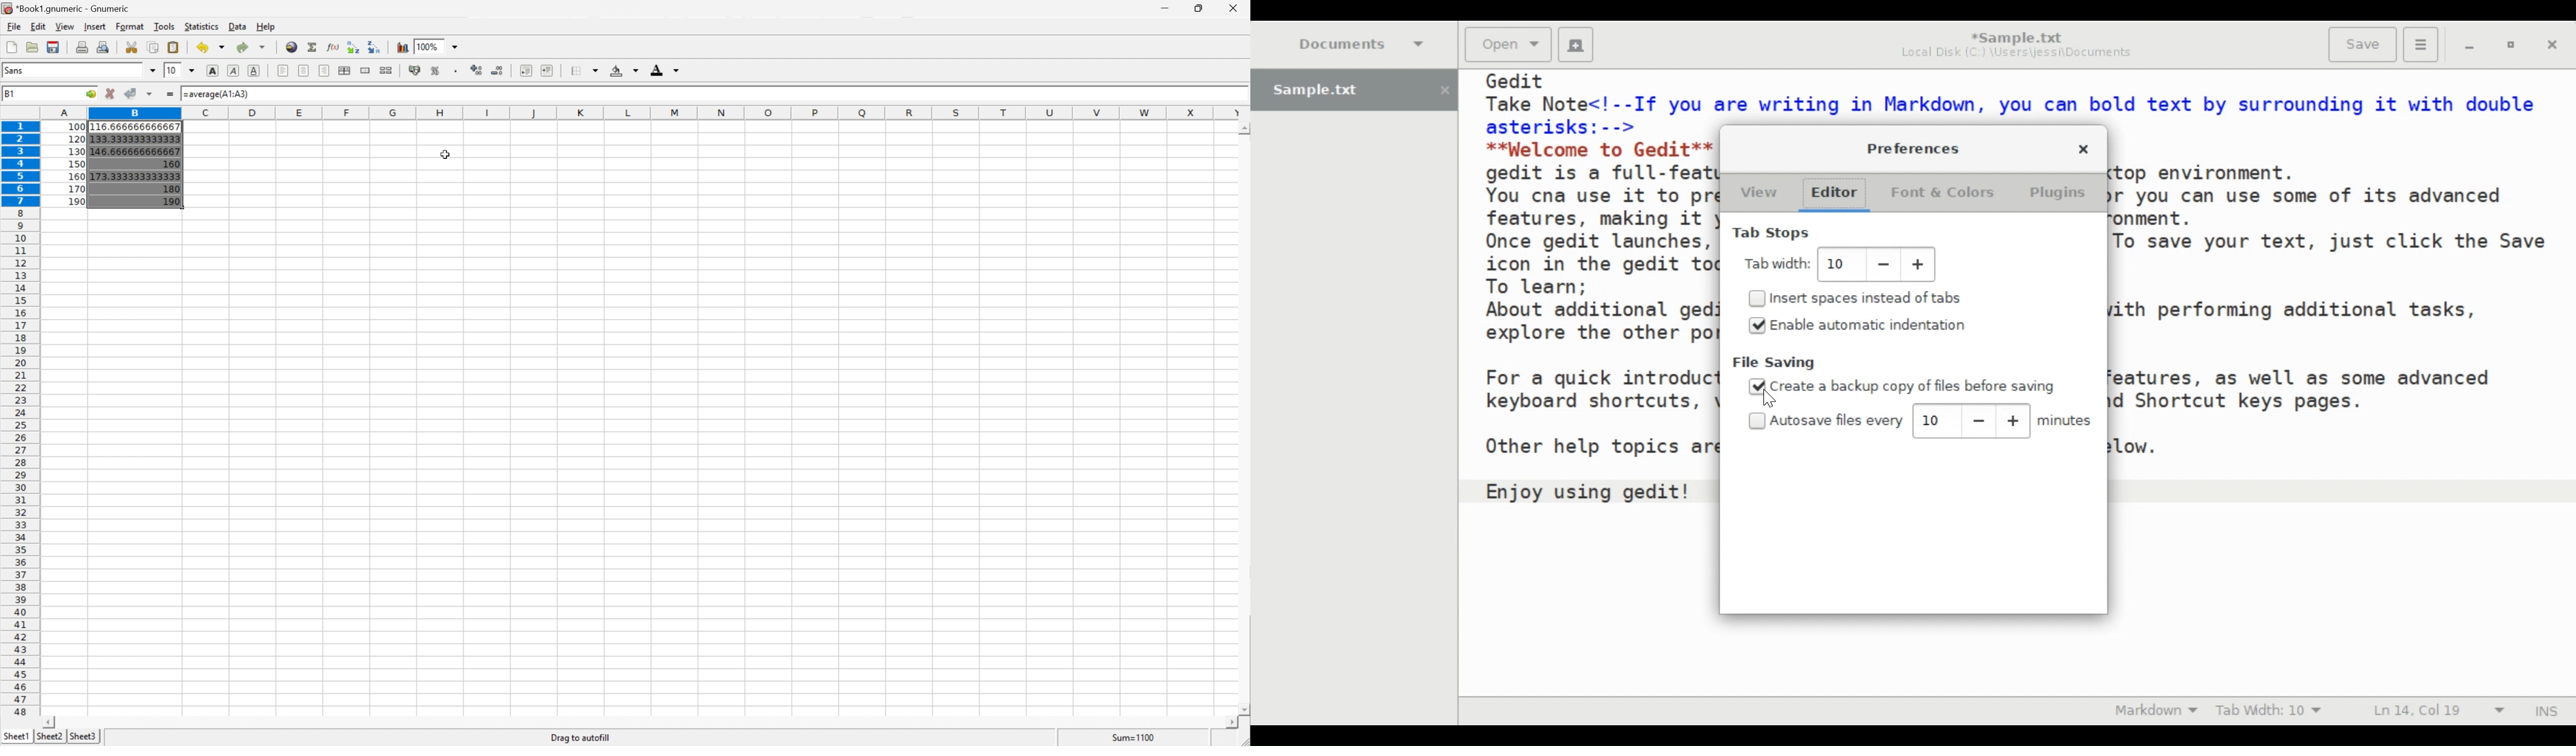  I want to click on Create a new Document, so click(1576, 45).